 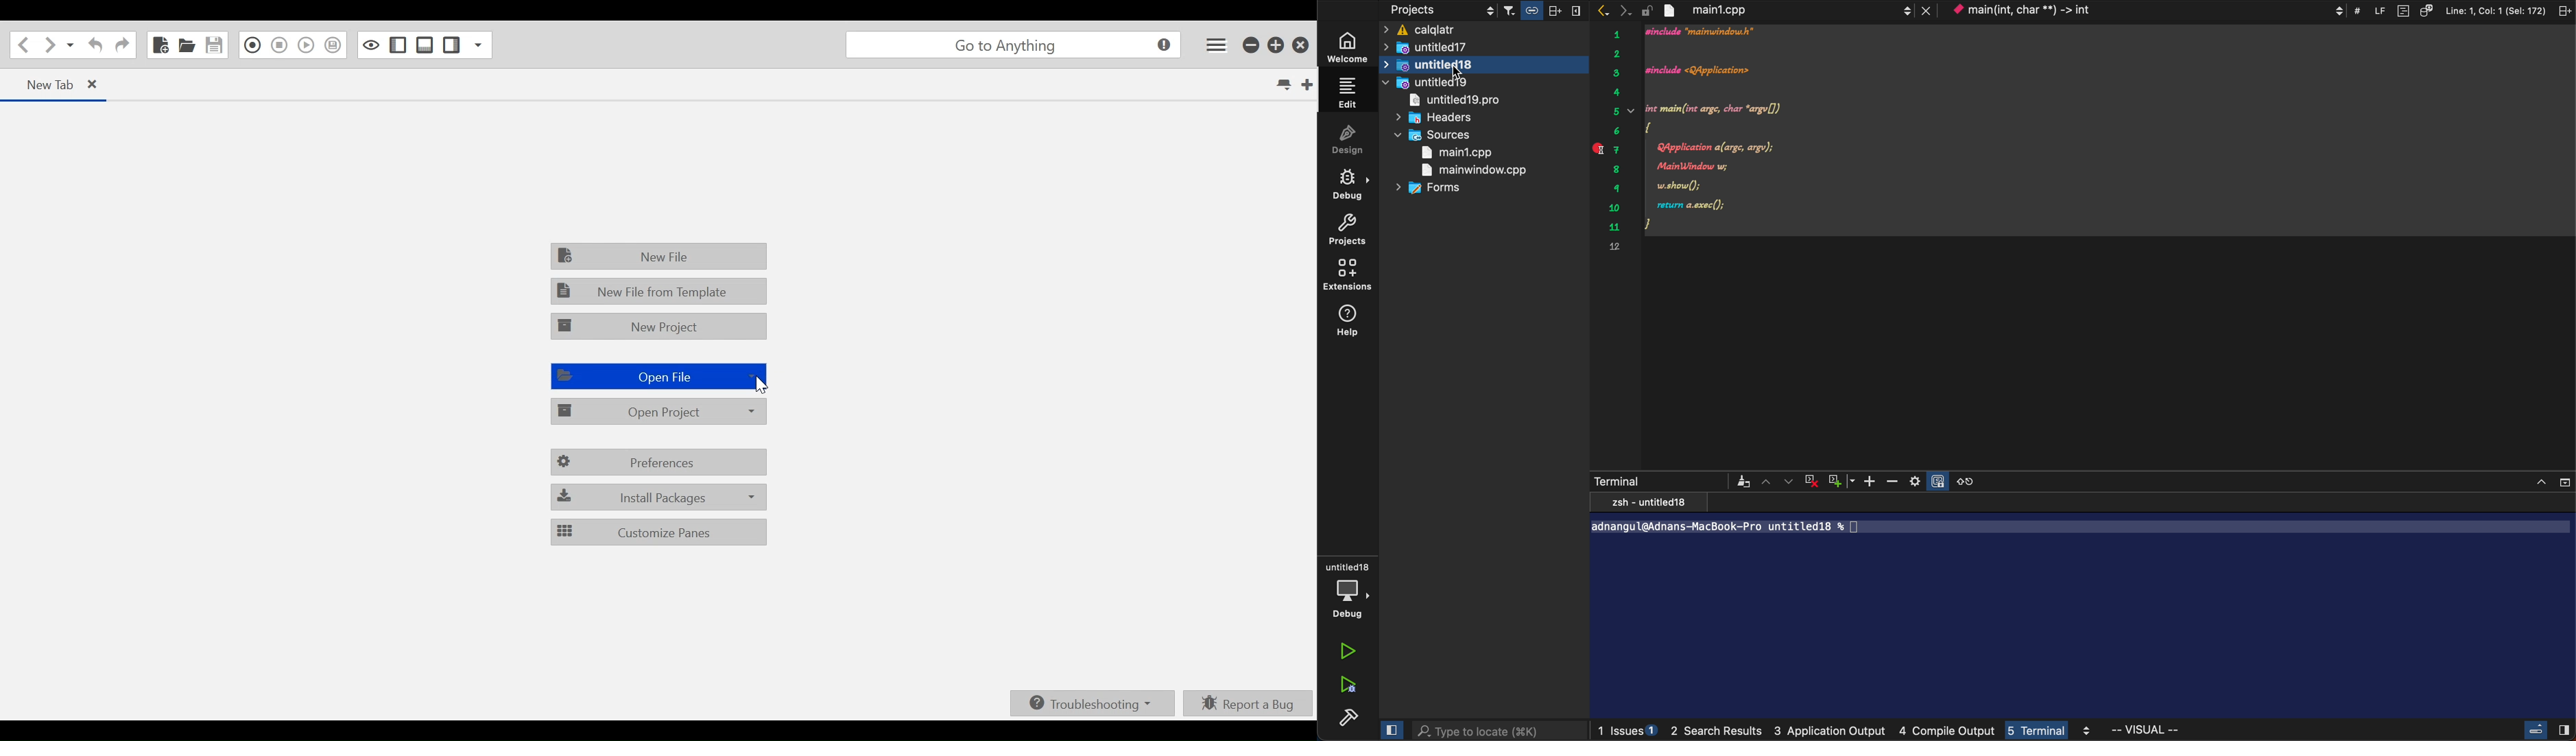 What do you see at coordinates (1974, 481) in the screenshot?
I see `reset` at bounding box center [1974, 481].